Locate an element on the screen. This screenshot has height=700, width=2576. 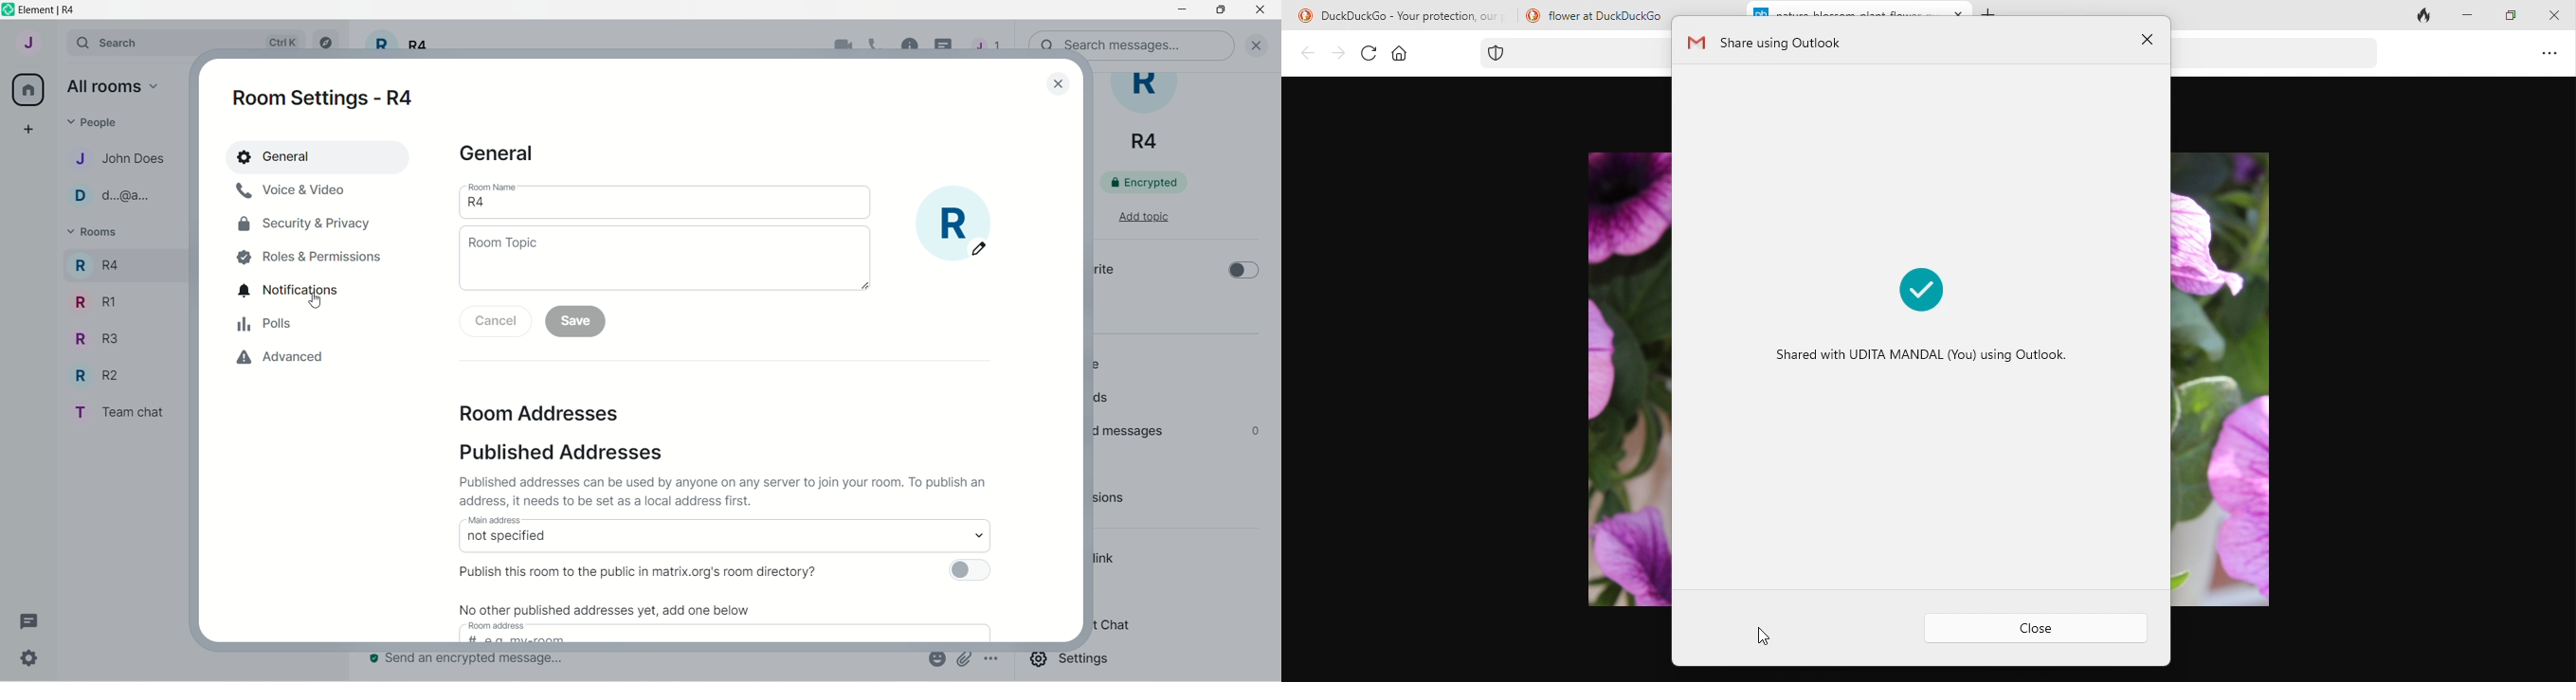
send an encrypted message... is located at coordinates (471, 660).